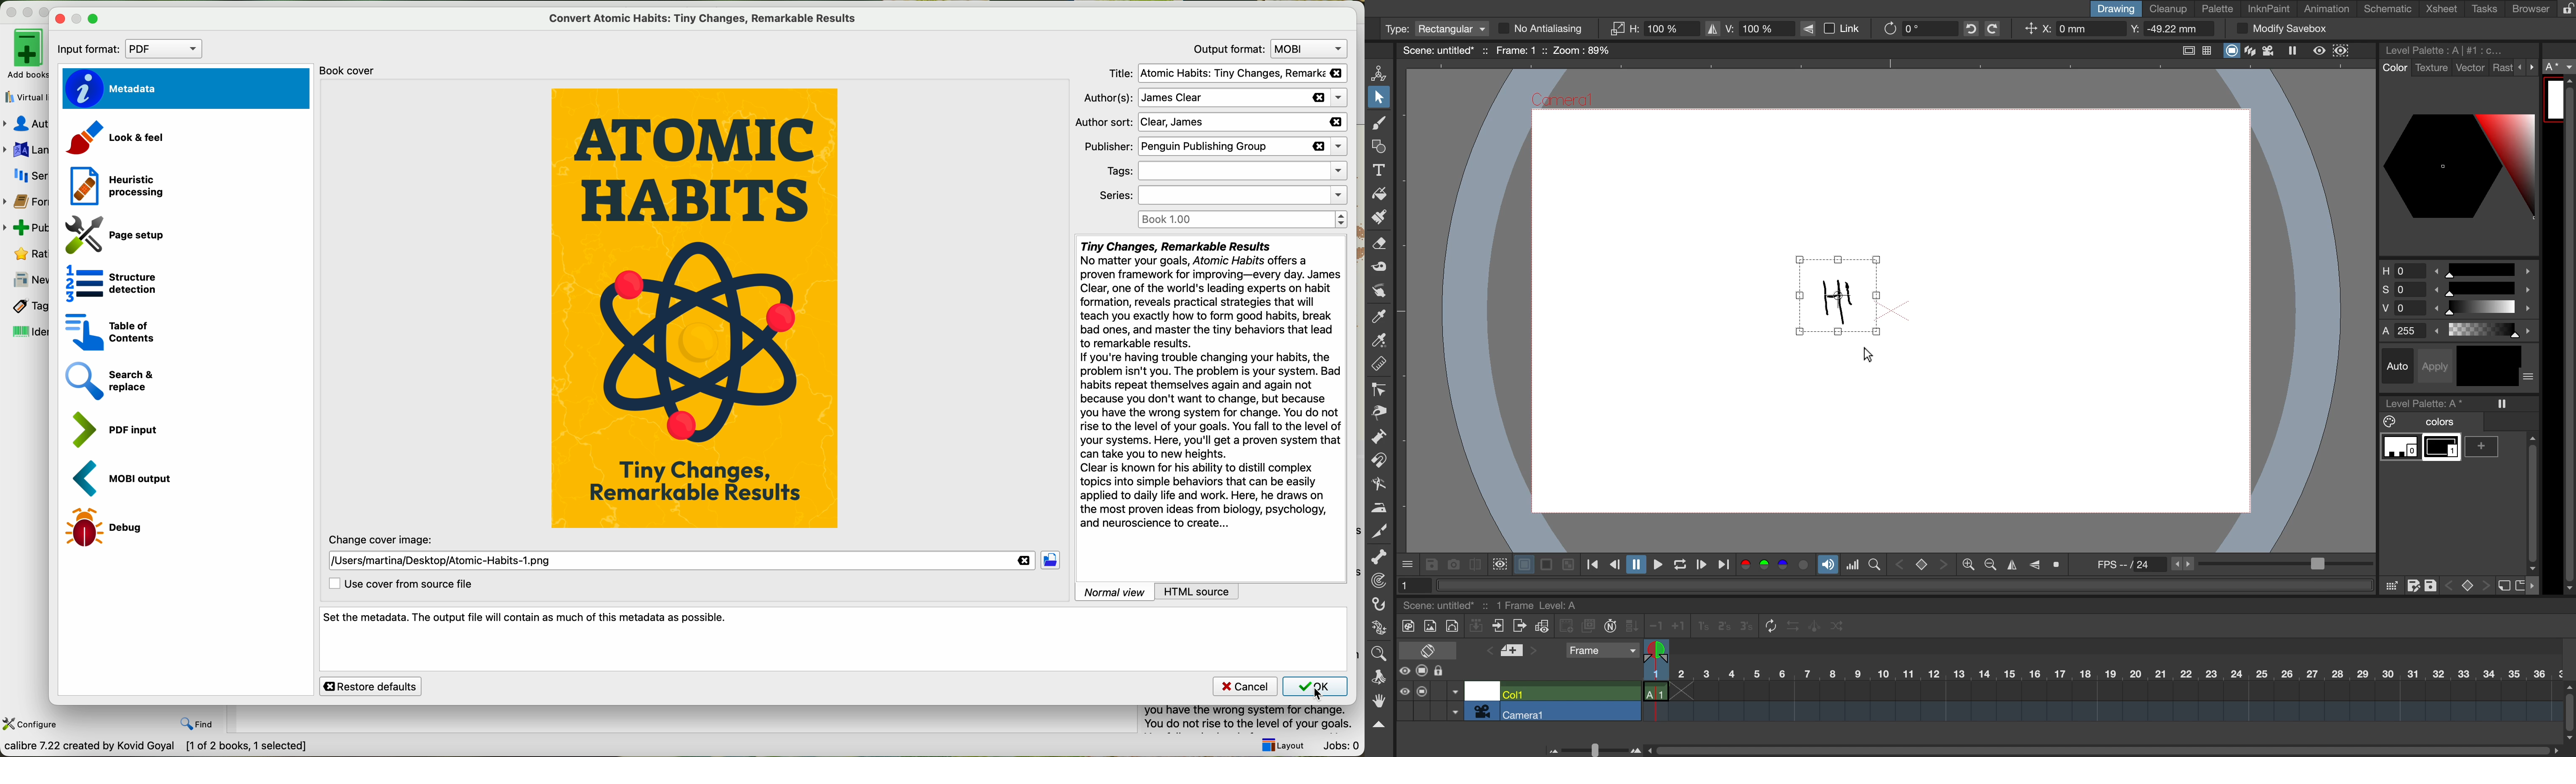  Describe the element at coordinates (1380, 412) in the screenshot. I see `pinch tool` at that location.